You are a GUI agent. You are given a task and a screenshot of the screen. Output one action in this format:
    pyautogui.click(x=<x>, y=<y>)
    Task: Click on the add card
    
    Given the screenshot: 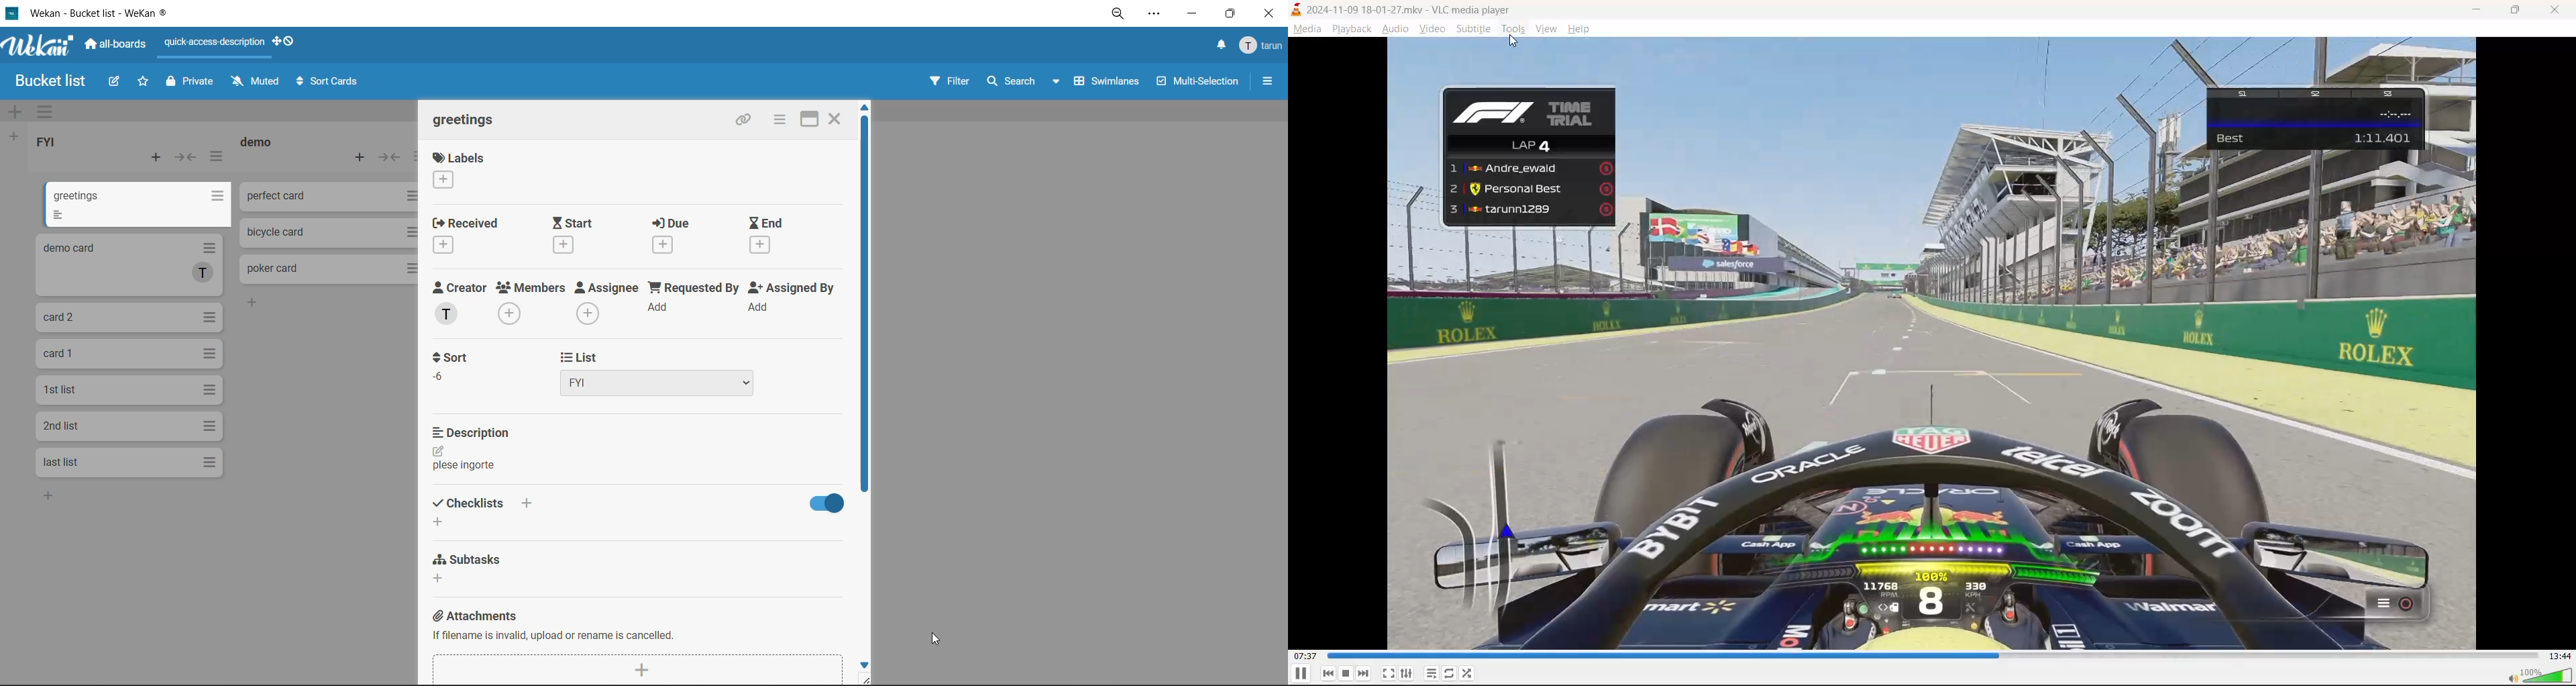 What is the action you would take?
    pyautogui.click(x=160, y=158)
    